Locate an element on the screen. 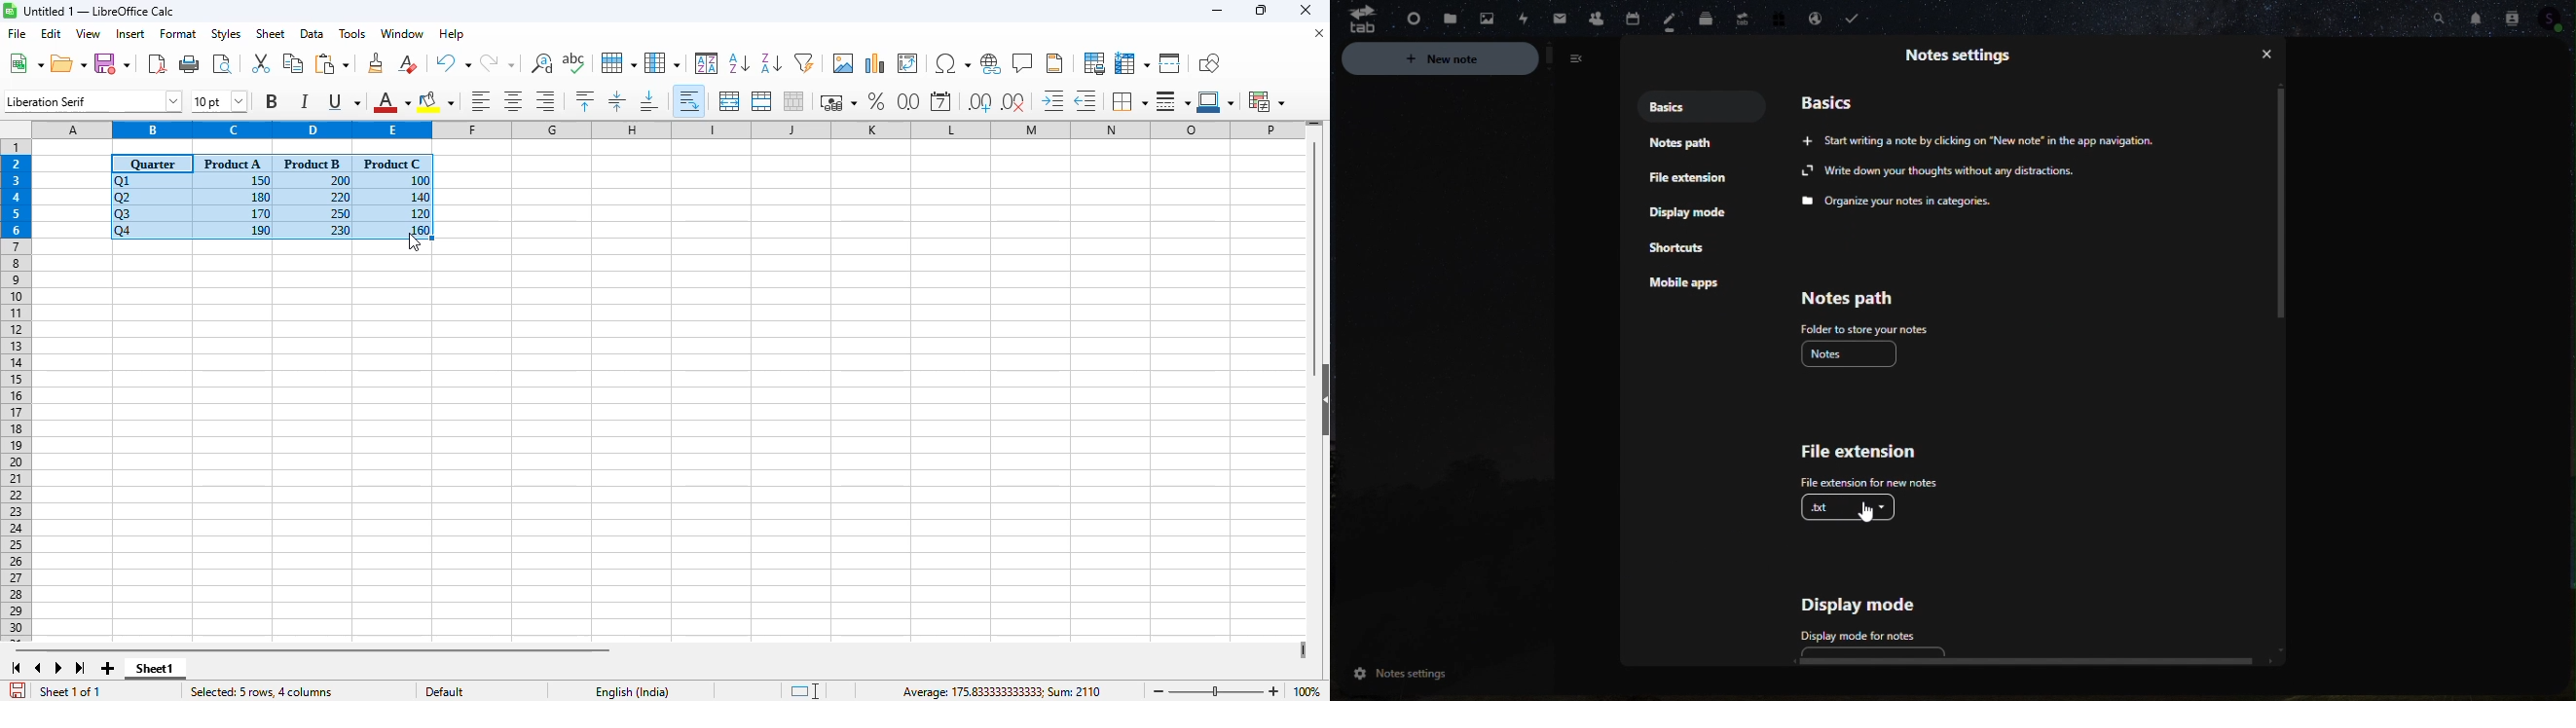  merge and center or unmerge cells depending on the current toggle state is located at coordinates (730, 101).